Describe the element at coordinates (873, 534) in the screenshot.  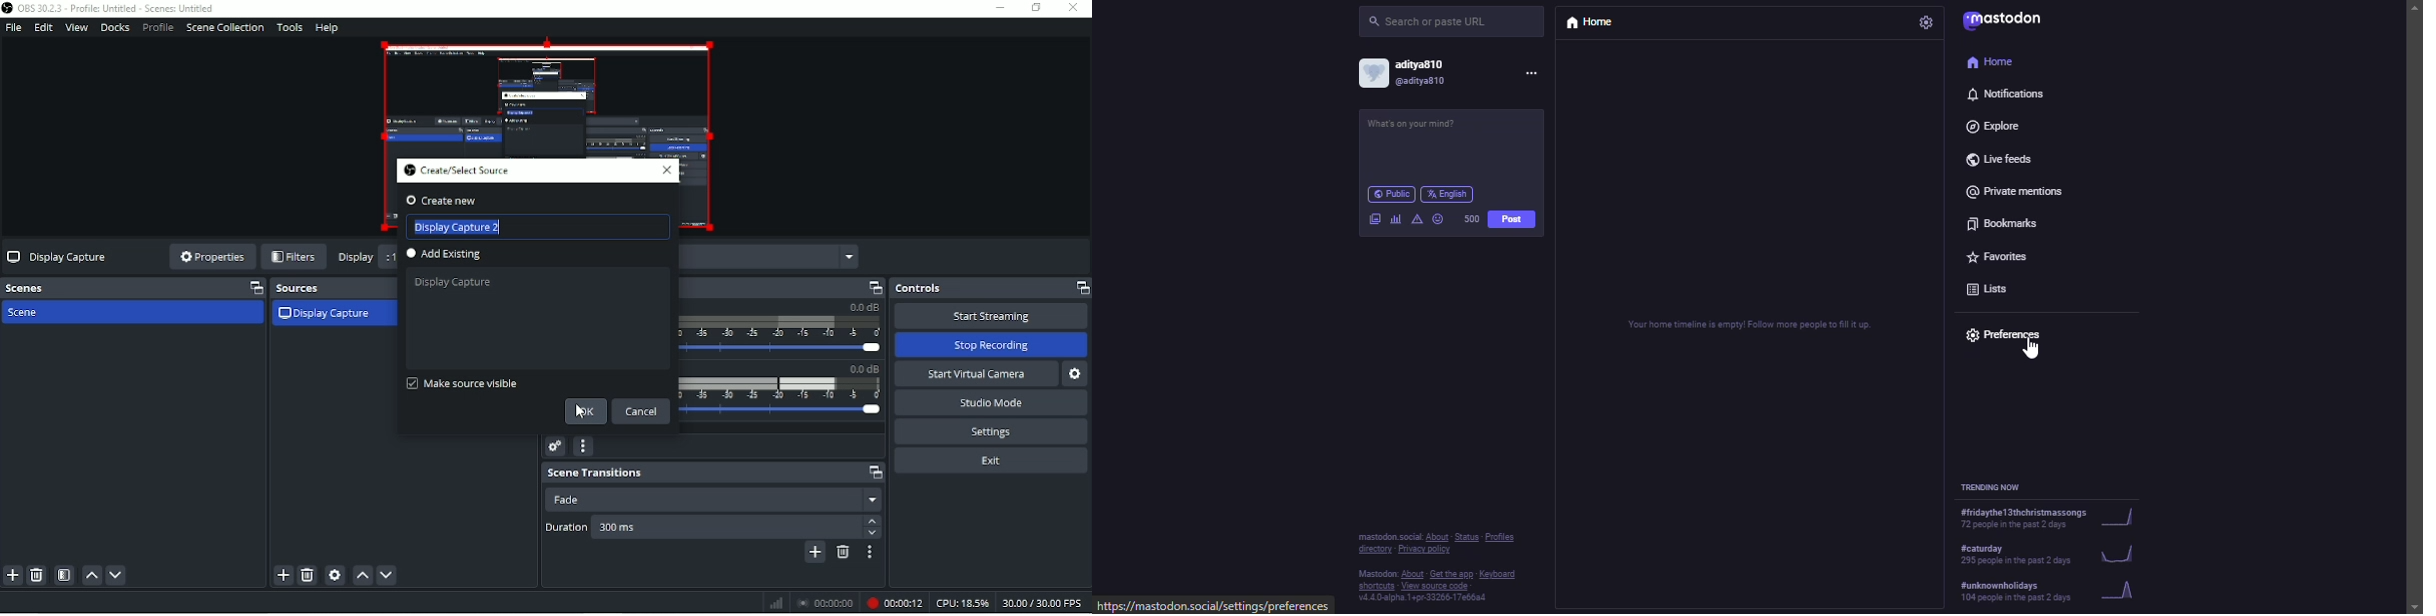
I see `down arrow` at that location.